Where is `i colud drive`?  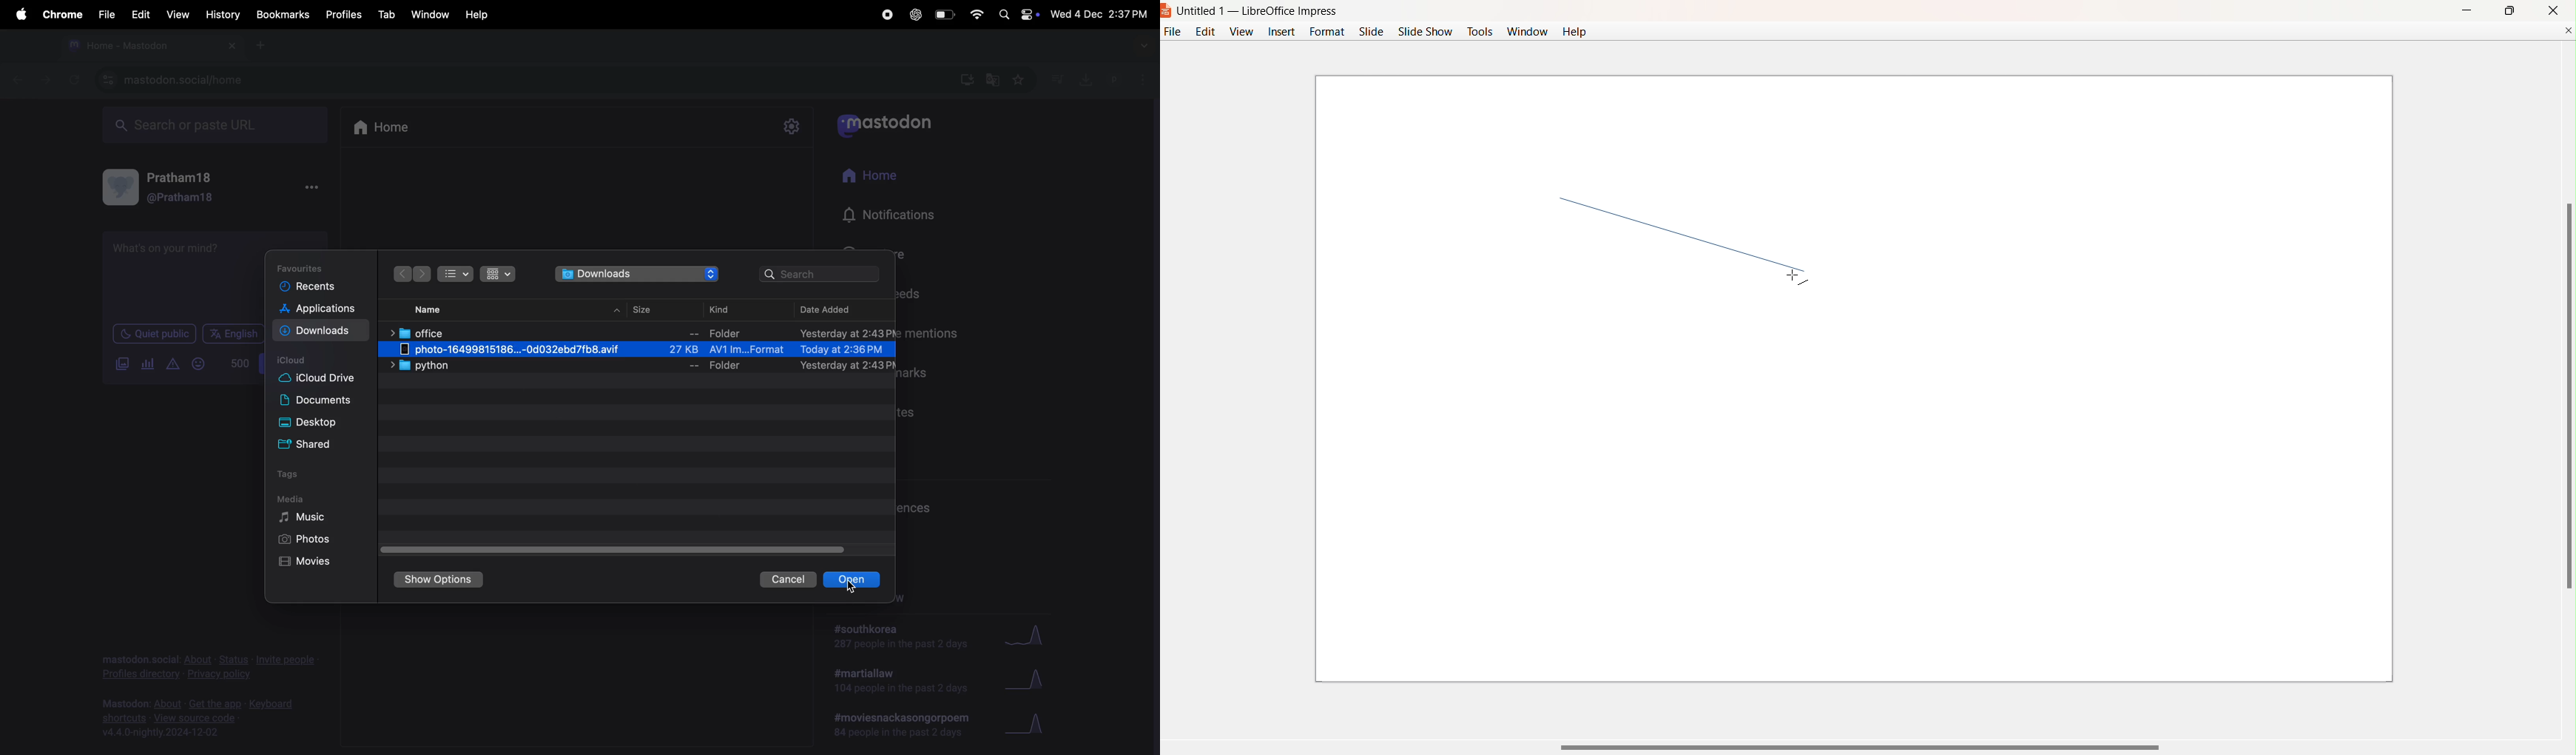 i colud drive is located at coordinates (317, 380).